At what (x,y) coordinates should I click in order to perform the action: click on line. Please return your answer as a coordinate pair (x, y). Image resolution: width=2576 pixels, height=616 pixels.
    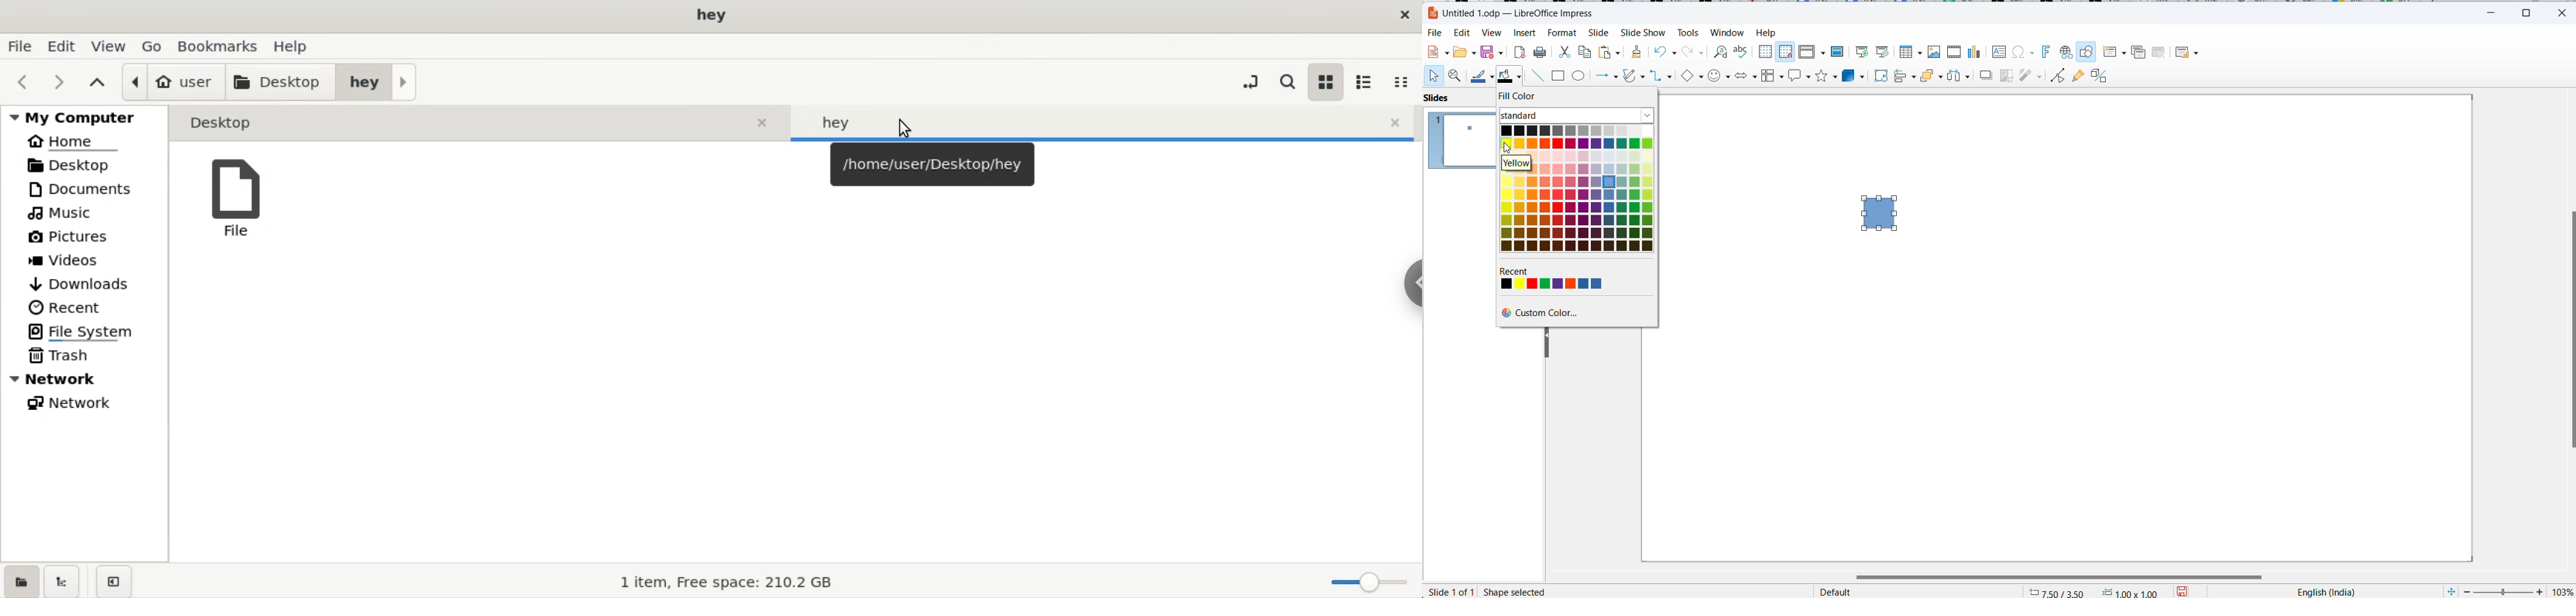
    Looking at the image, I should click on (1538, 77).